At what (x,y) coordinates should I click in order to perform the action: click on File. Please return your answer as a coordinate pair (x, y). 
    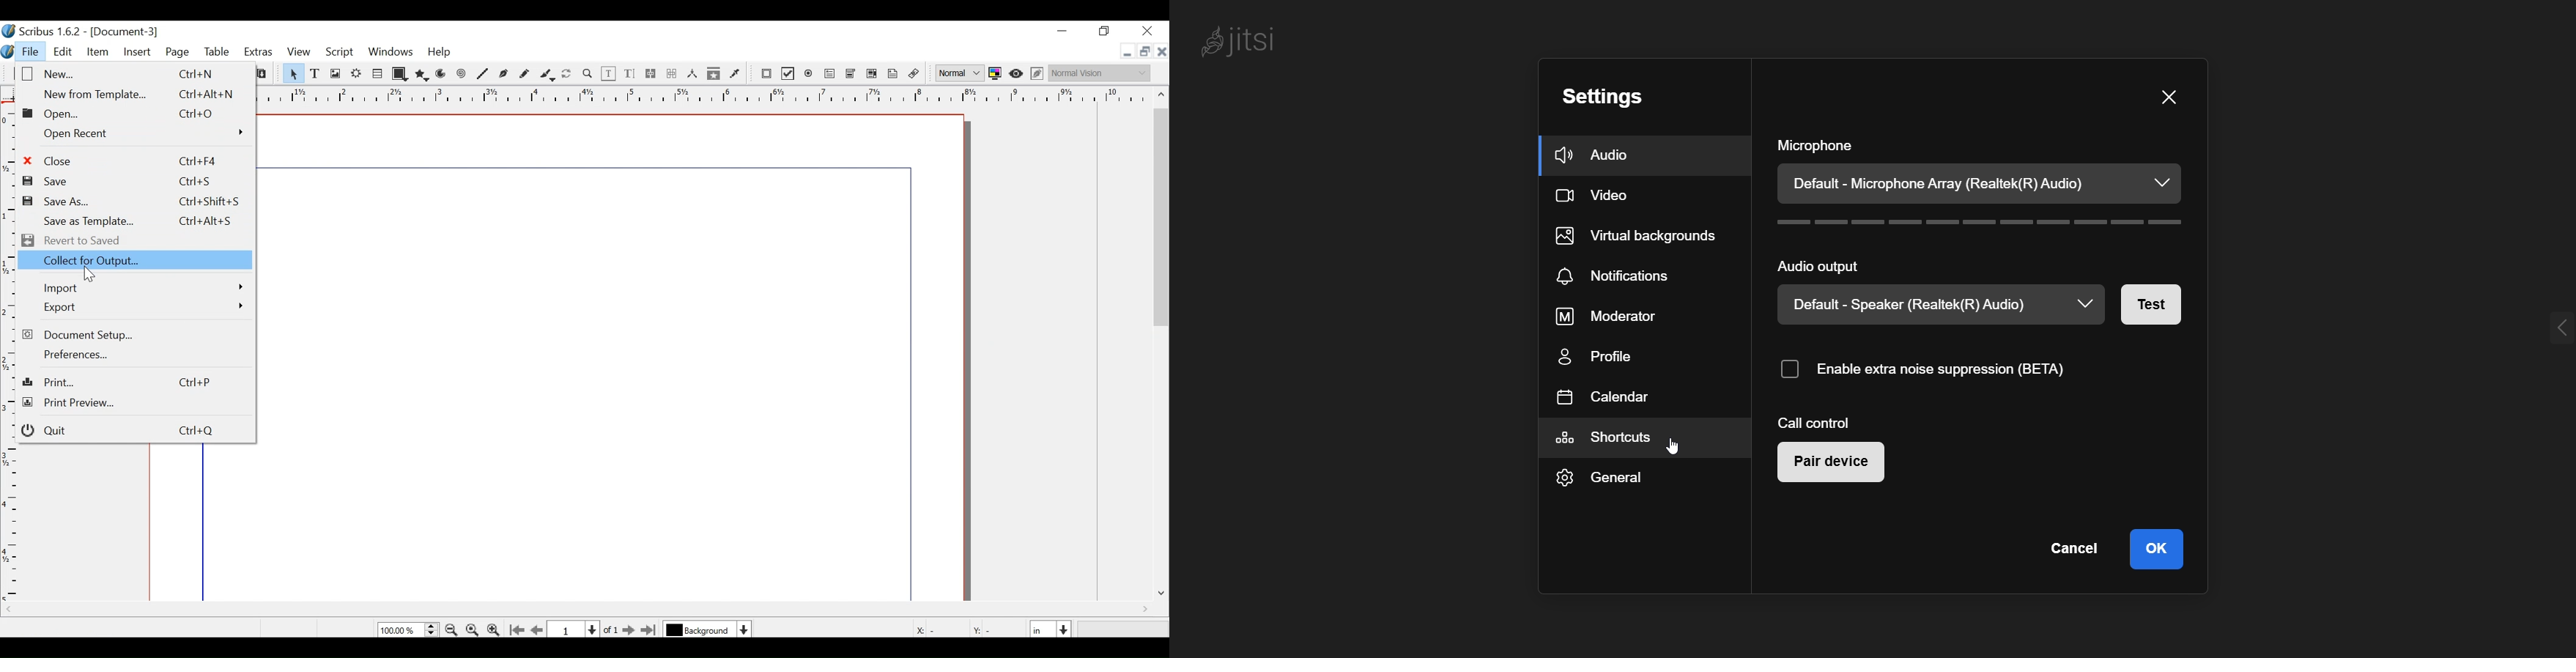
    Looking at the image, I should click on (30, 53).